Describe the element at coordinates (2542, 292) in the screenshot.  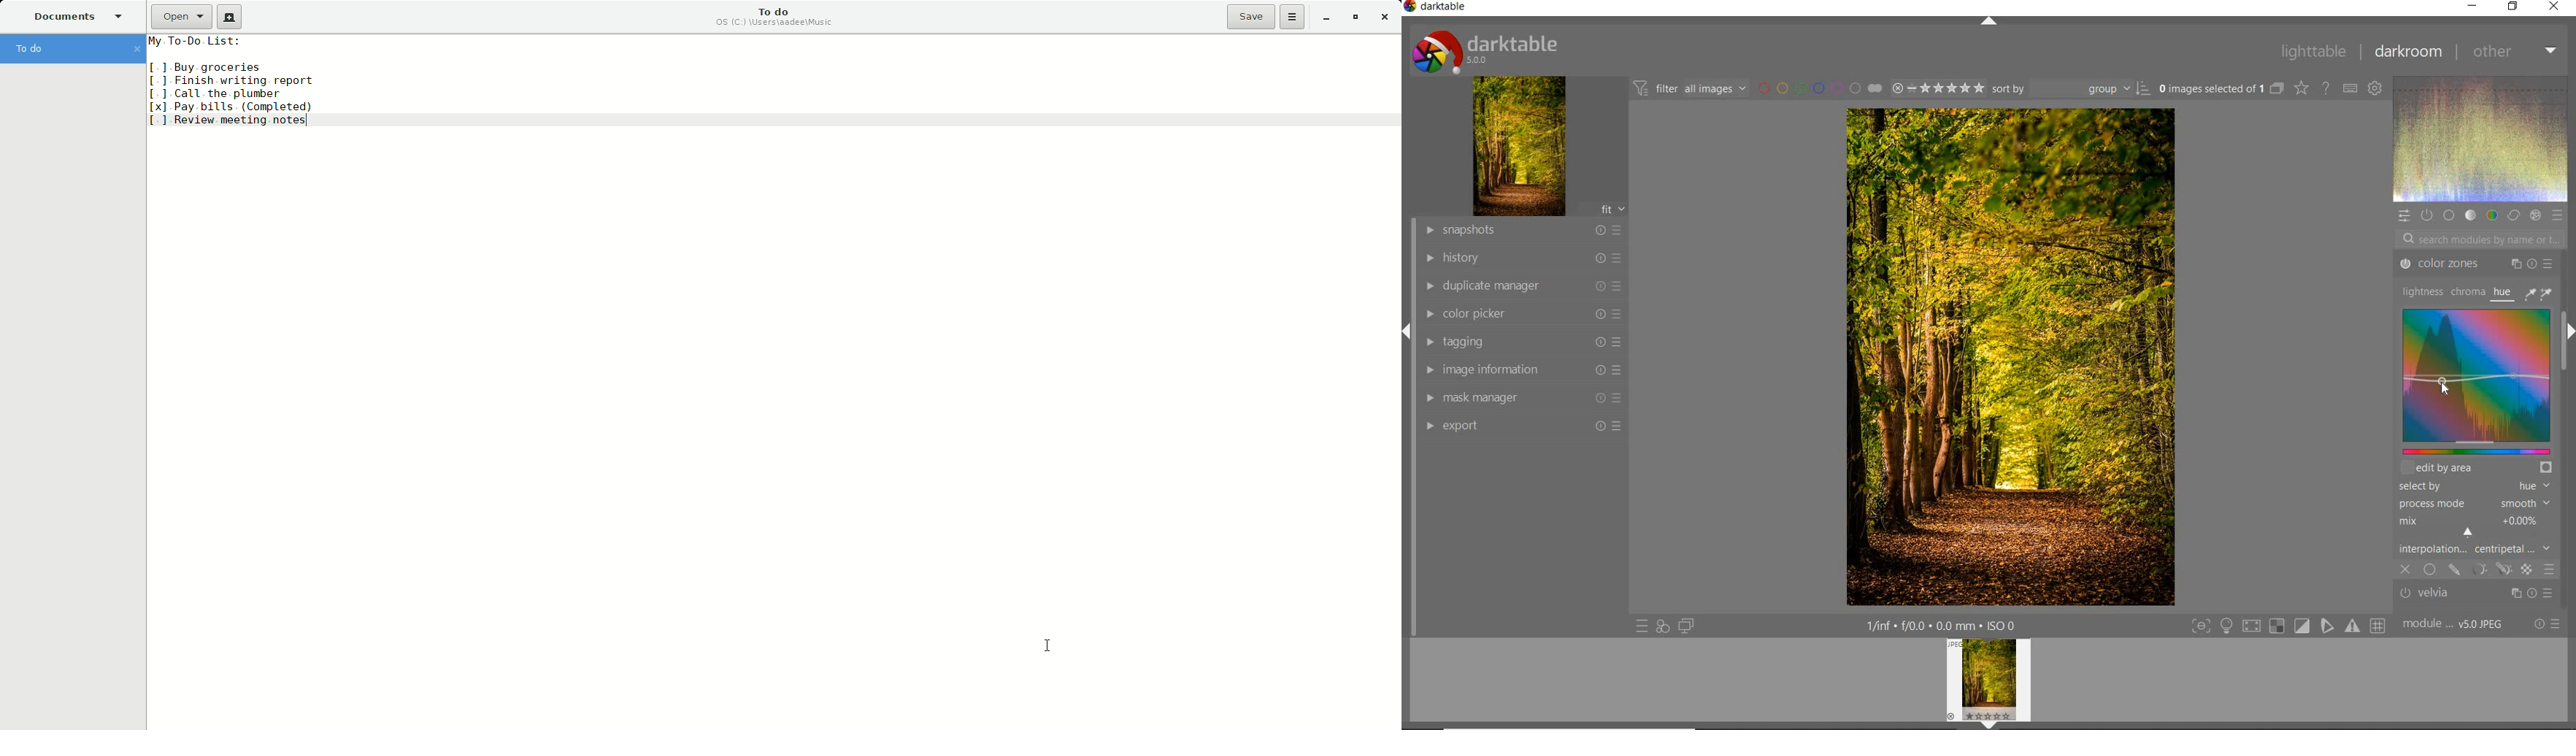
I see `color picker tools` at that location.